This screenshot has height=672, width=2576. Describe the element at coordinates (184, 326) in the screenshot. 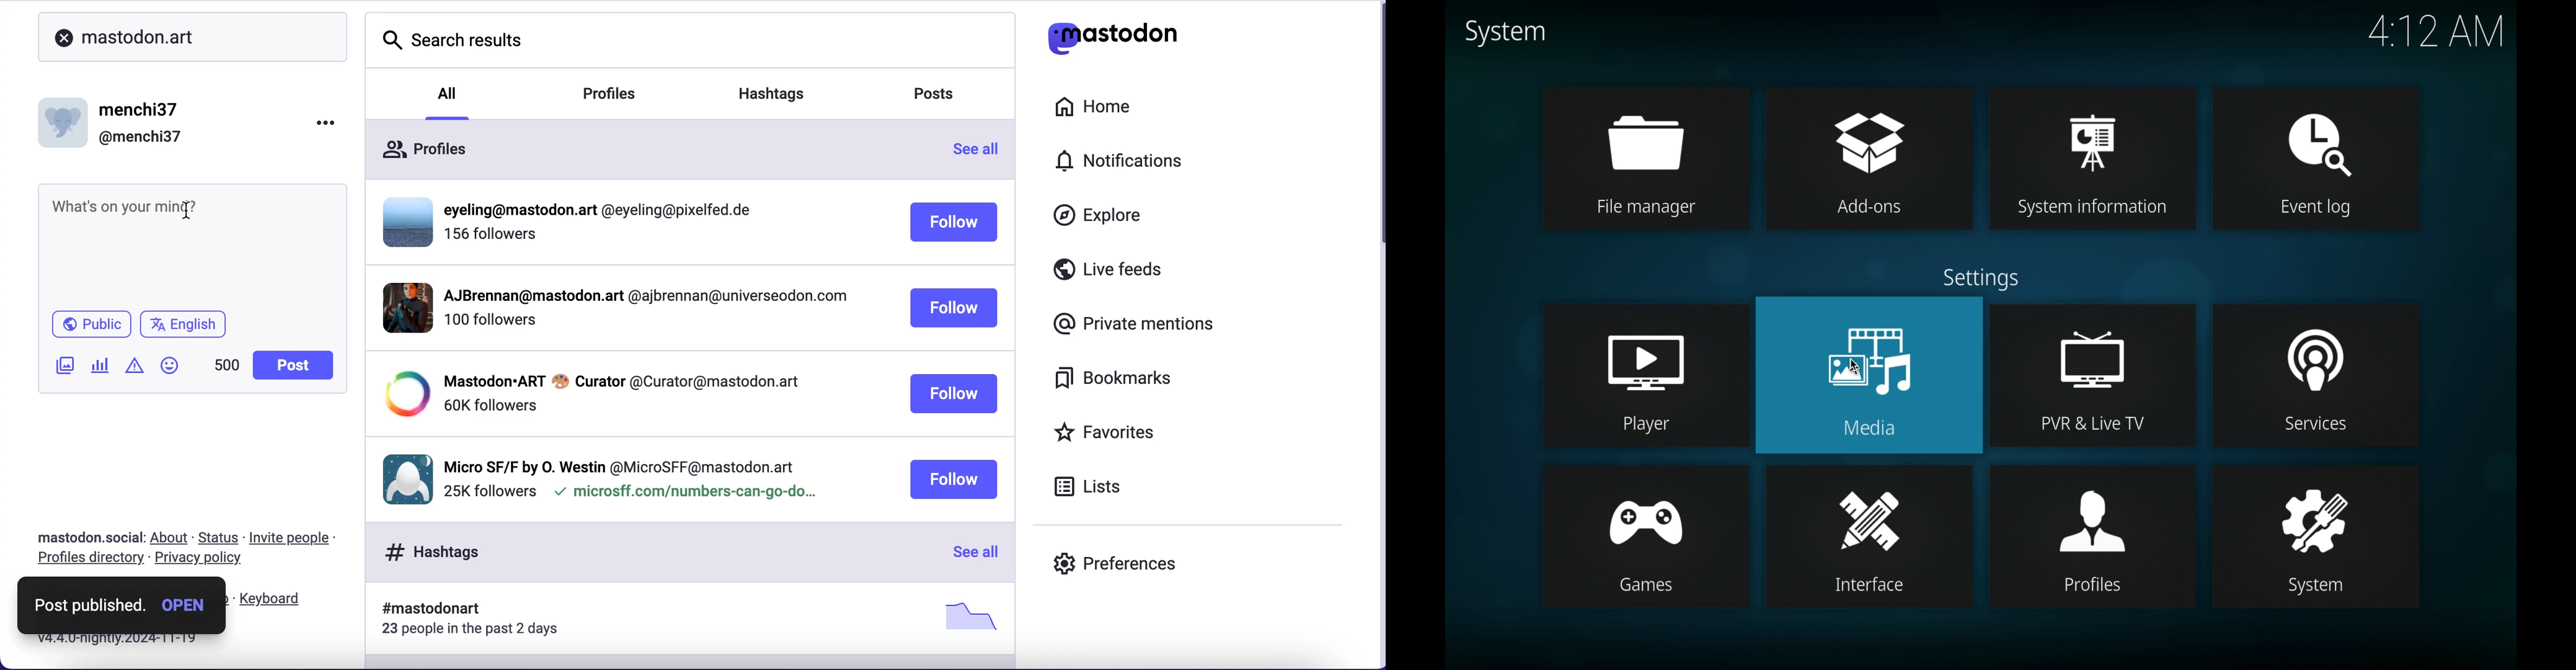

I see `english` at that location.